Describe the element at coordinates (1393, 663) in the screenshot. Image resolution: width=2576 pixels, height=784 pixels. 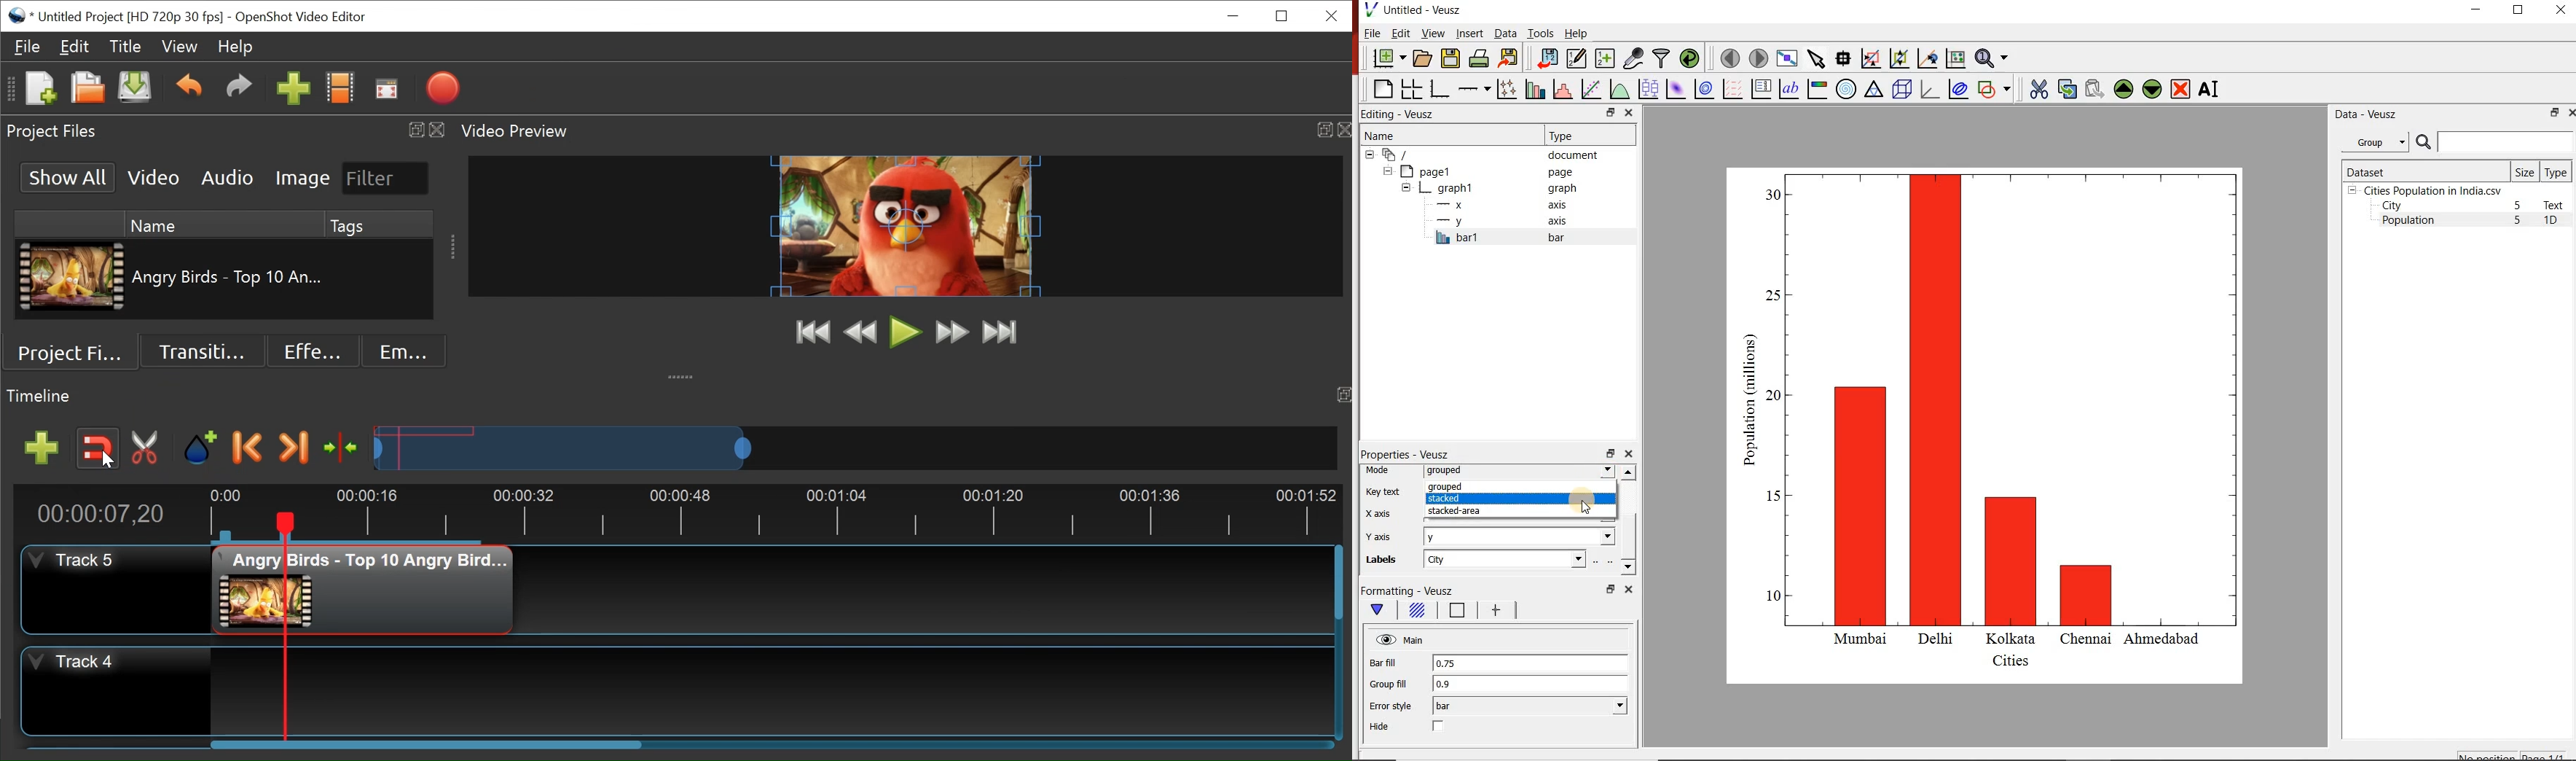
I see `Bar fill` at that location.